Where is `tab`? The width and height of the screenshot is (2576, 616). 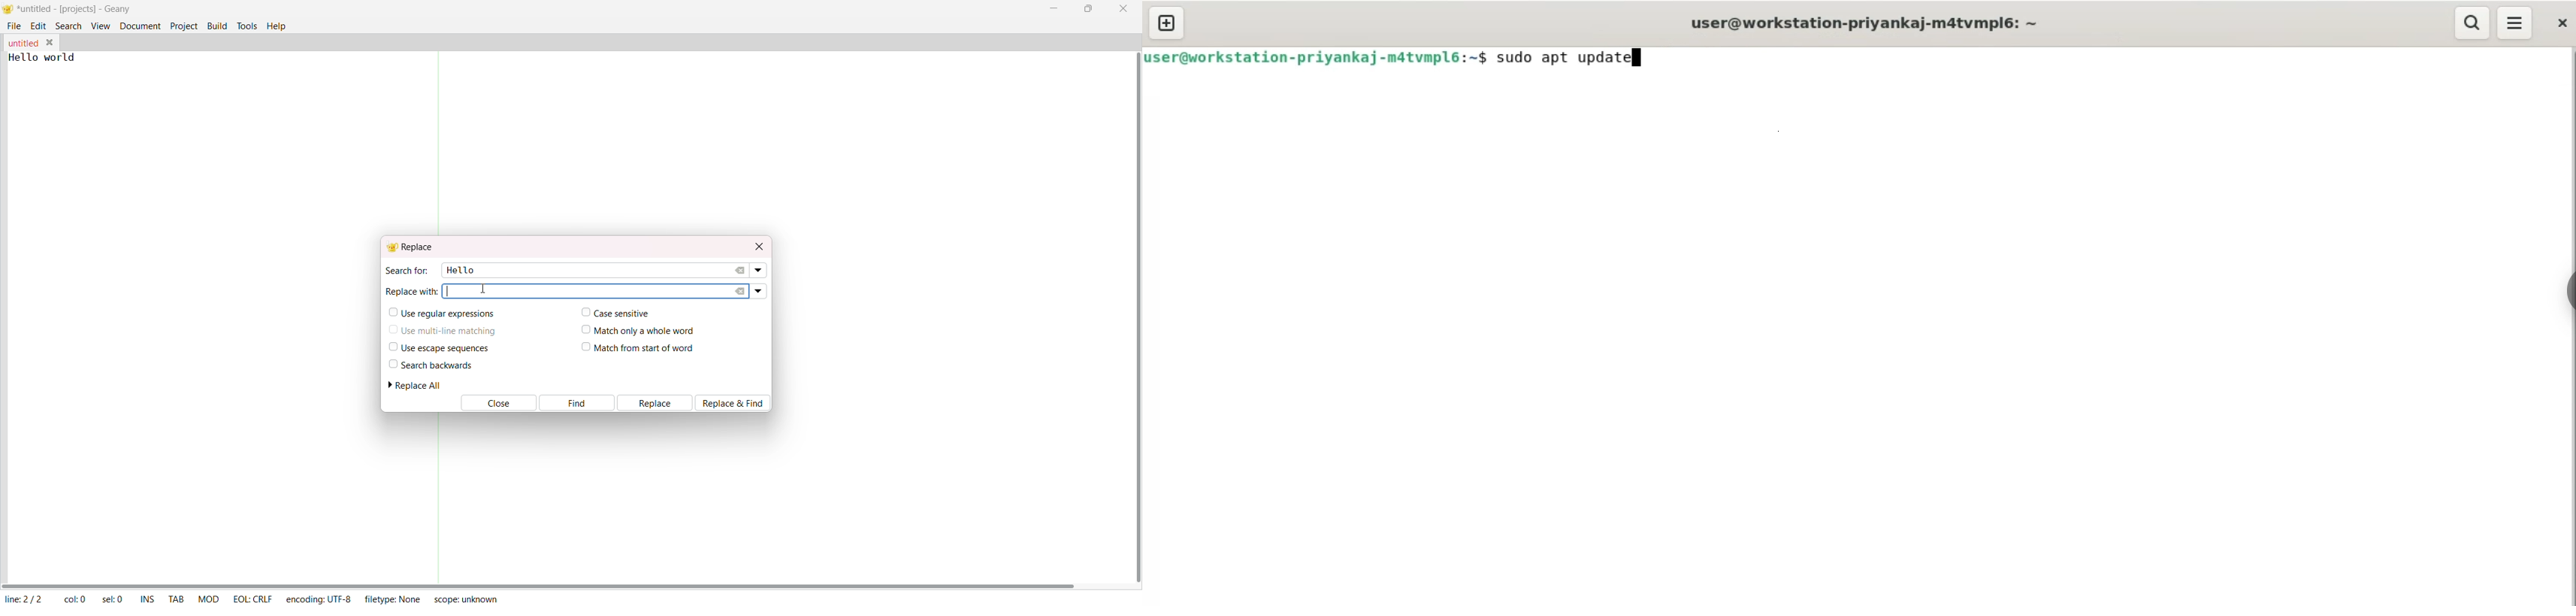
tab is located at coordinates (177, 600).